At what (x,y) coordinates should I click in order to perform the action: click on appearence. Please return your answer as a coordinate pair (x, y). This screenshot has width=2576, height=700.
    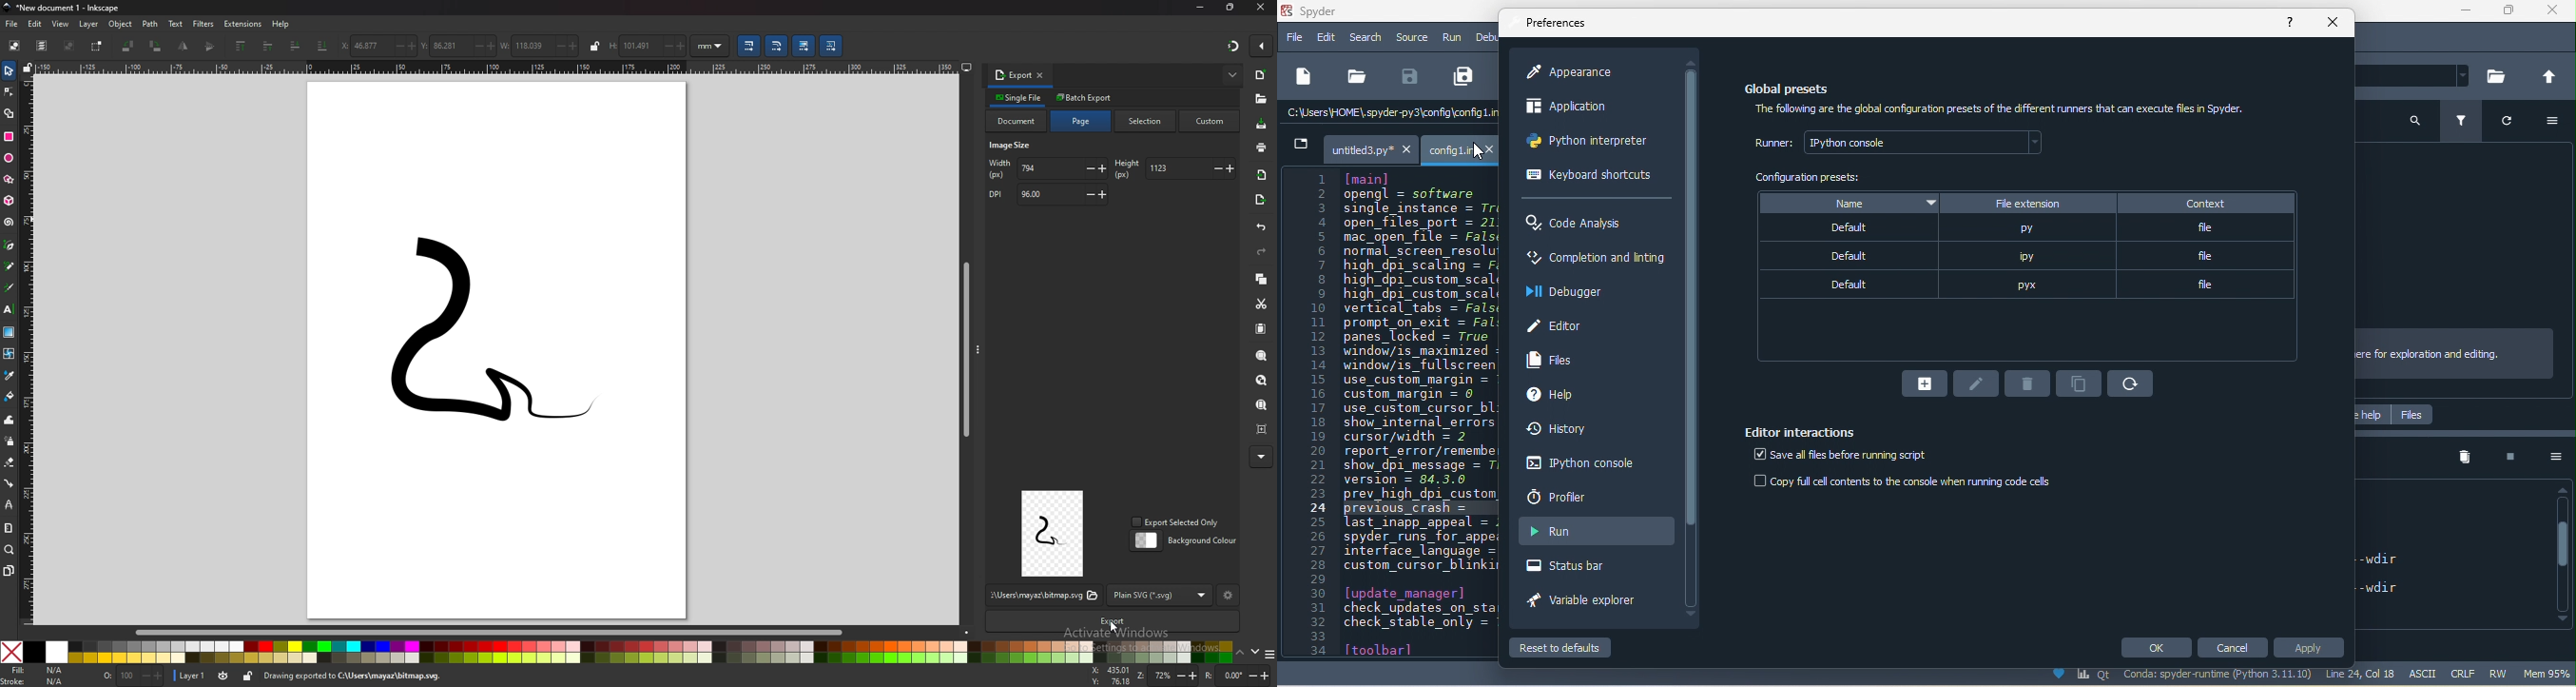
    Looking at the image, I should click on (1579, 72).